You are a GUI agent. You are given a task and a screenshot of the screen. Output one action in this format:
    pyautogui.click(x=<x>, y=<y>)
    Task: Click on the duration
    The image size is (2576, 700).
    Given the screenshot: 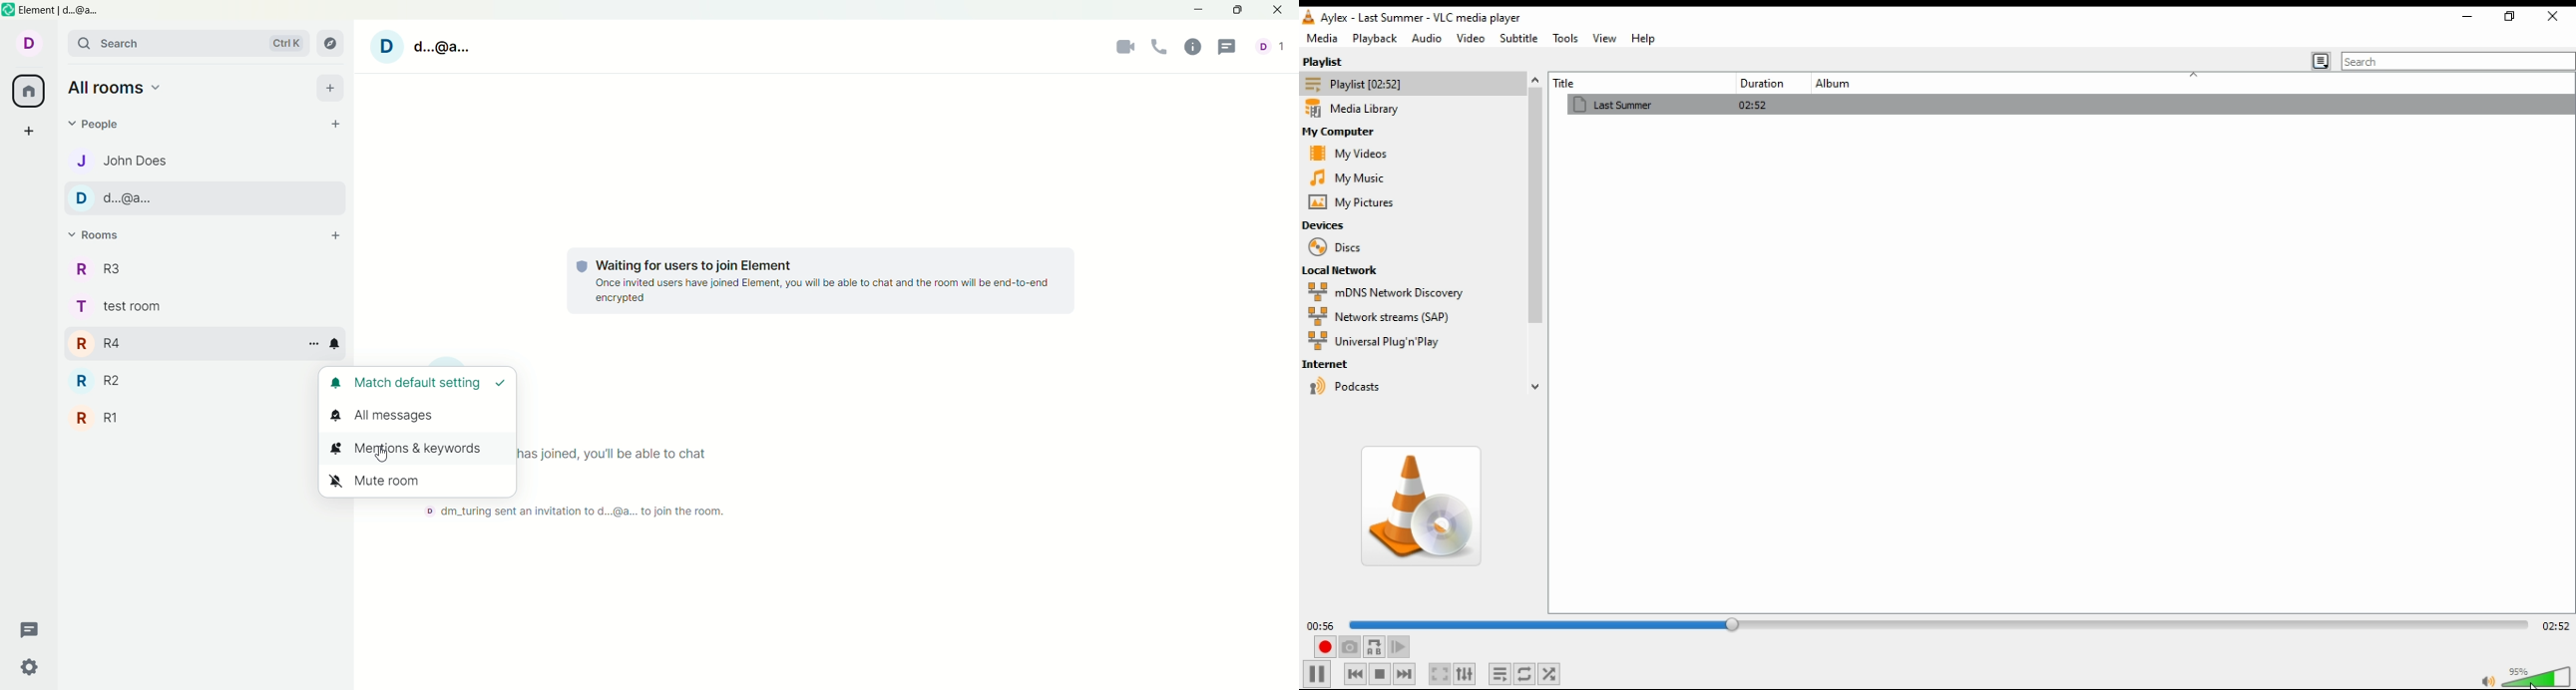 What is the action you would take?
    pyautogui.click(x=1760, y=83)
    